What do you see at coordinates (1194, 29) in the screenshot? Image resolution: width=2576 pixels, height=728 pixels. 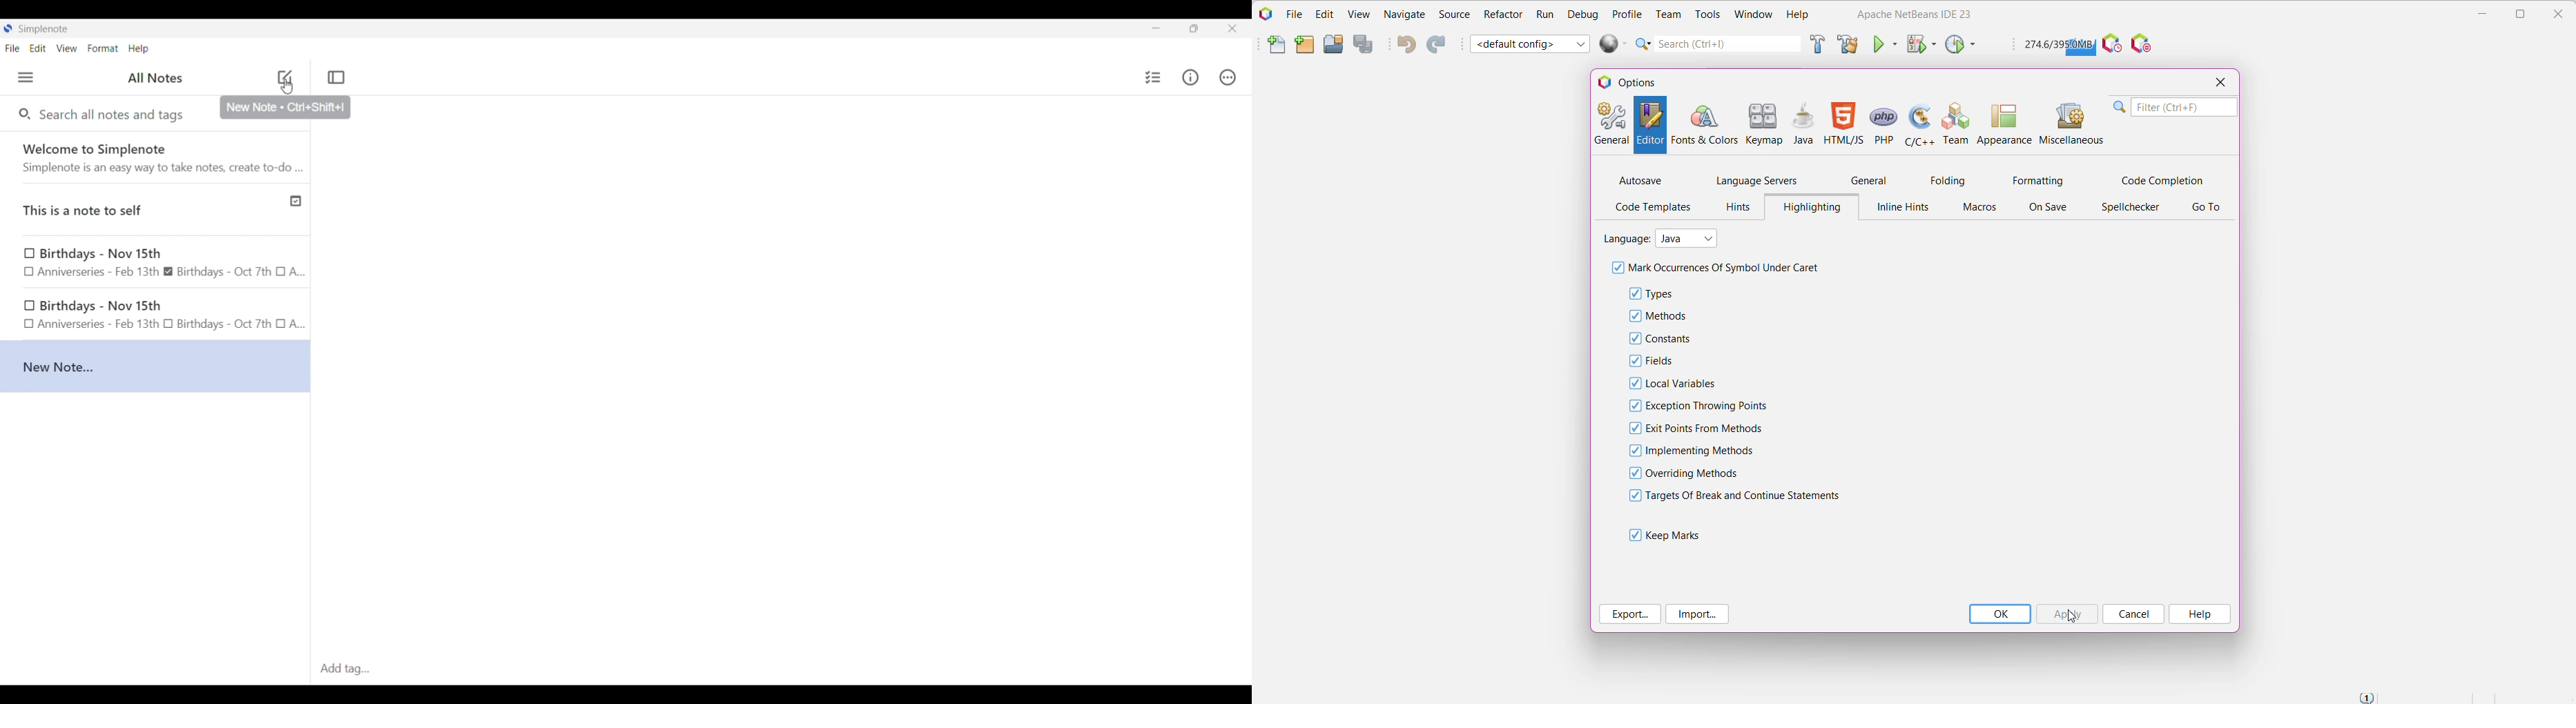 I see `Show interface in a smaller tab` at bounding box center [1194, 29].